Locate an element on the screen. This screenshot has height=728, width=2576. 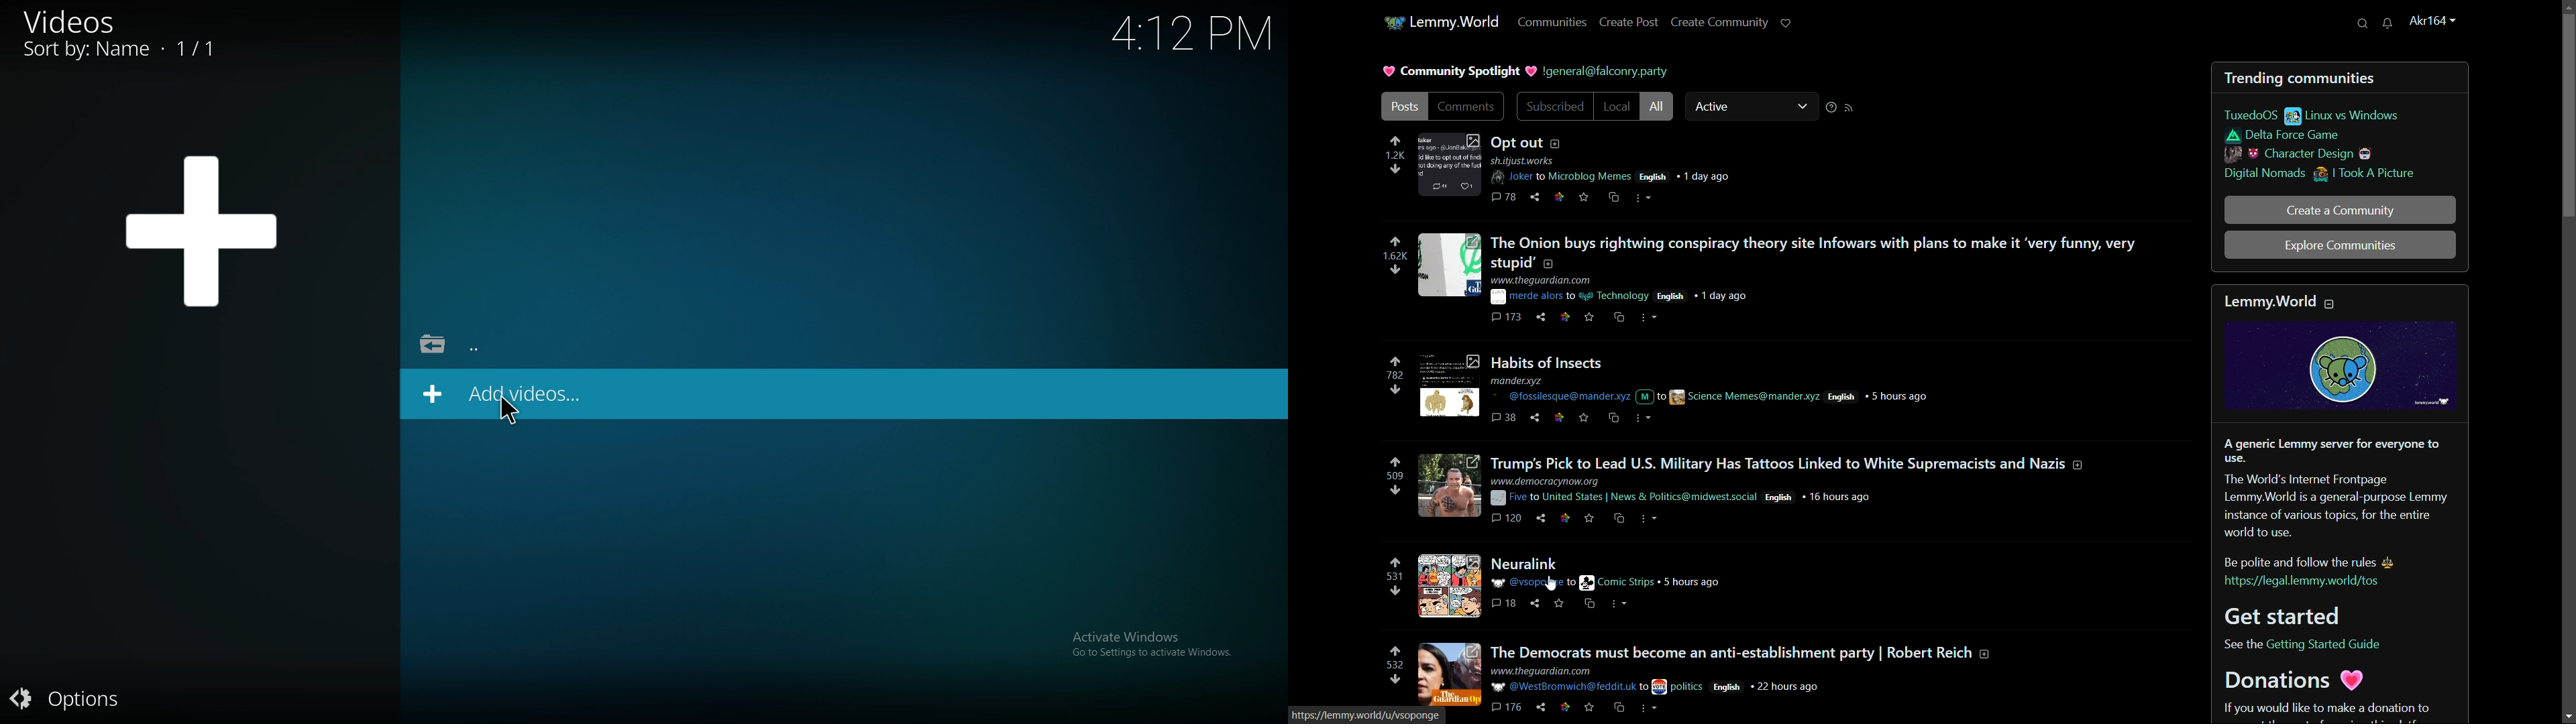
more is located at coordinates (1619, 605).